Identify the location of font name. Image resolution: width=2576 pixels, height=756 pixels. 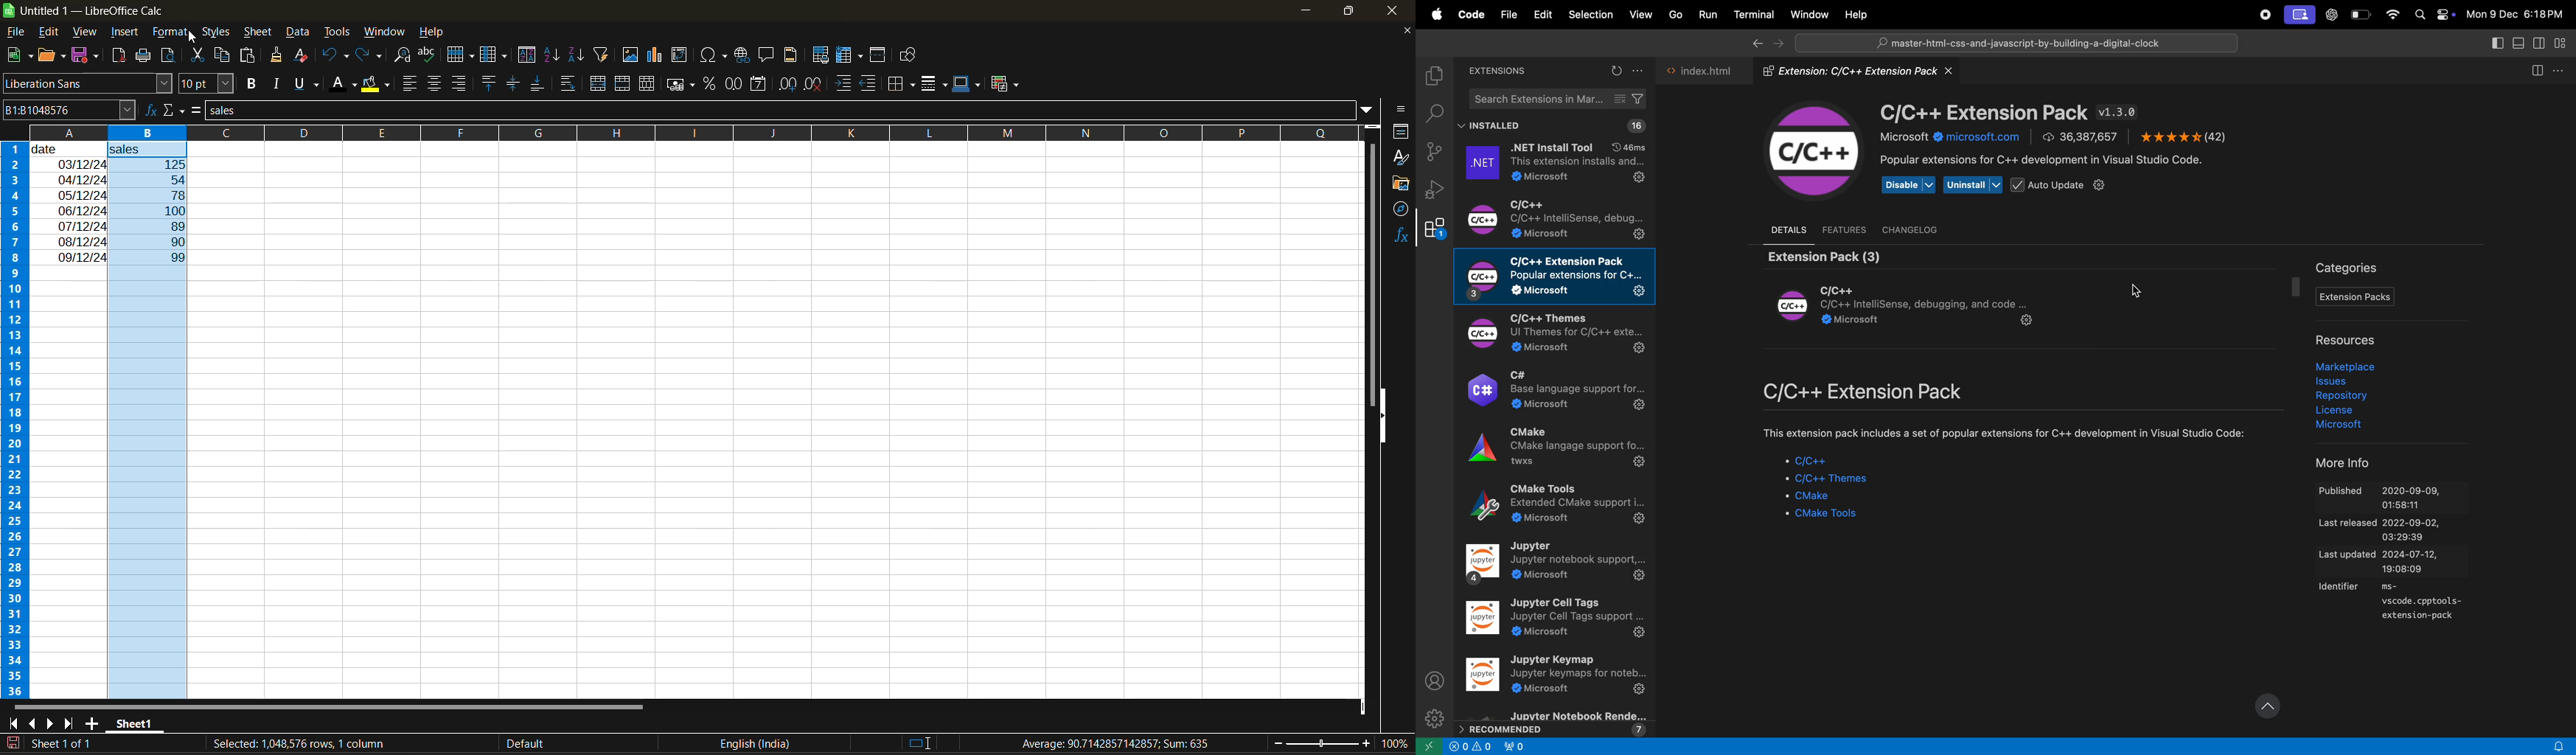
(87, 83).